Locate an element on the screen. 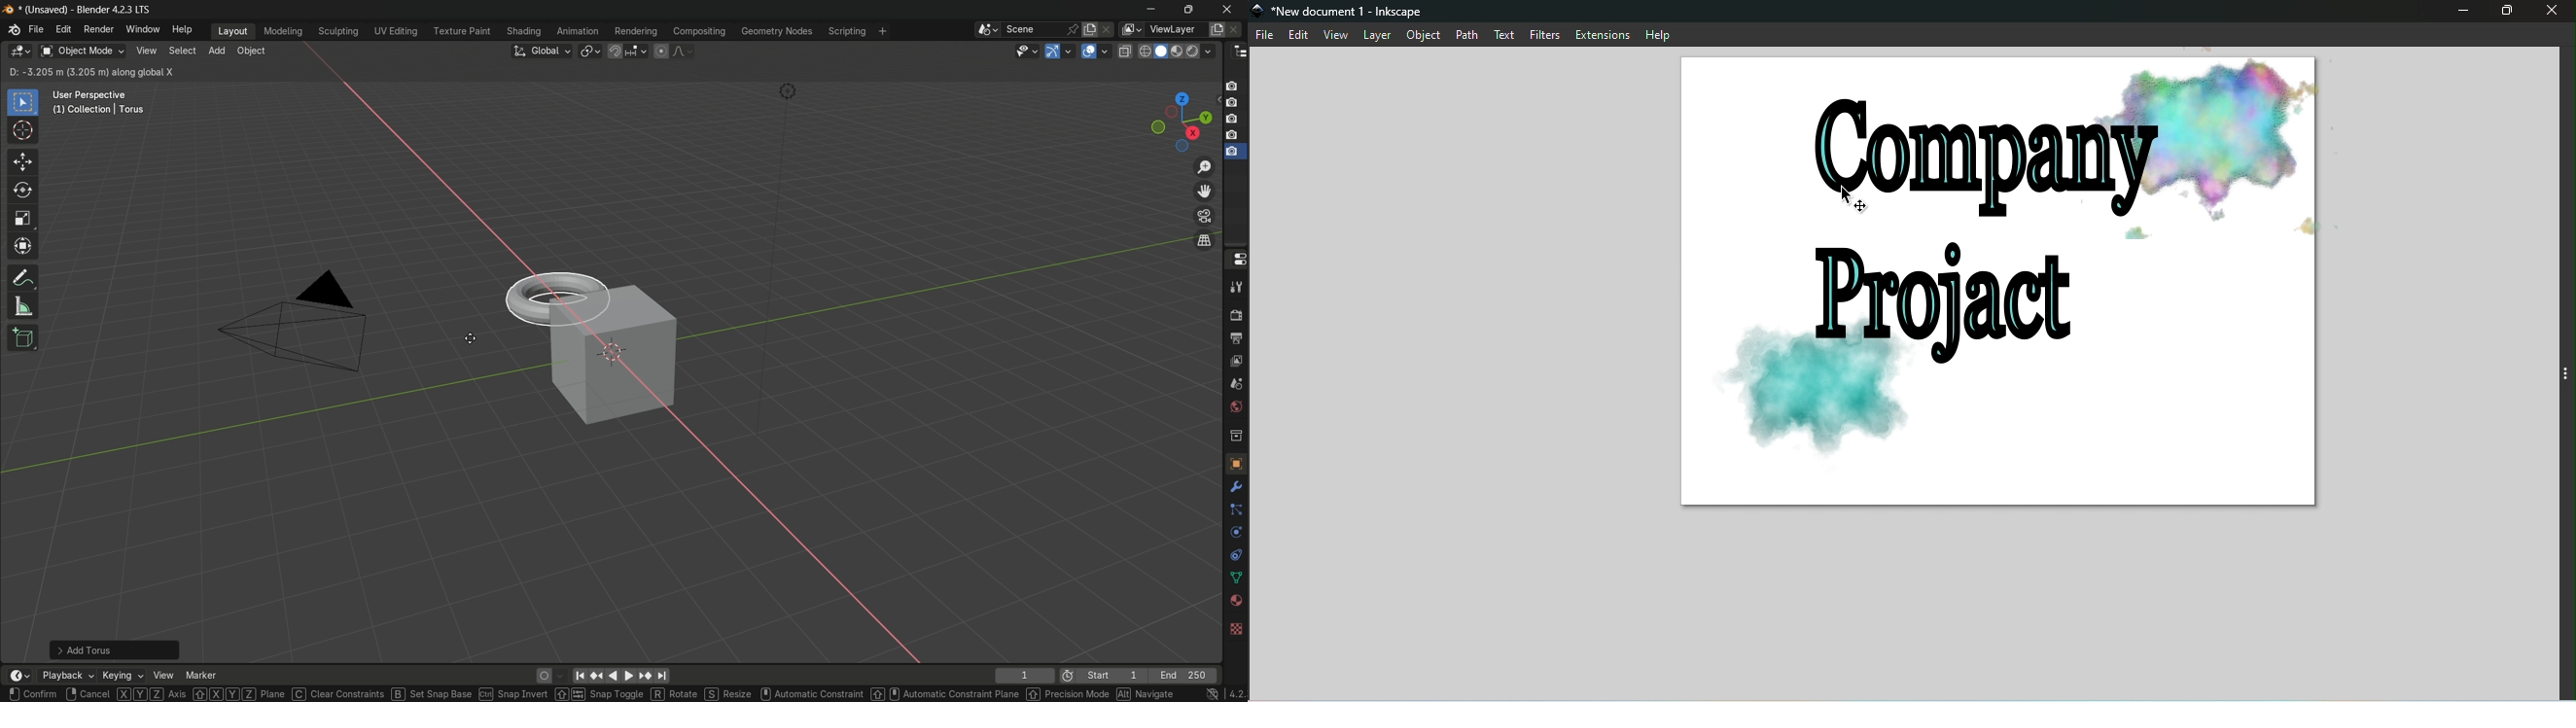 This screenshot has height=728, width=2576. selectability and visibility is located at coordinates (1028, 51).